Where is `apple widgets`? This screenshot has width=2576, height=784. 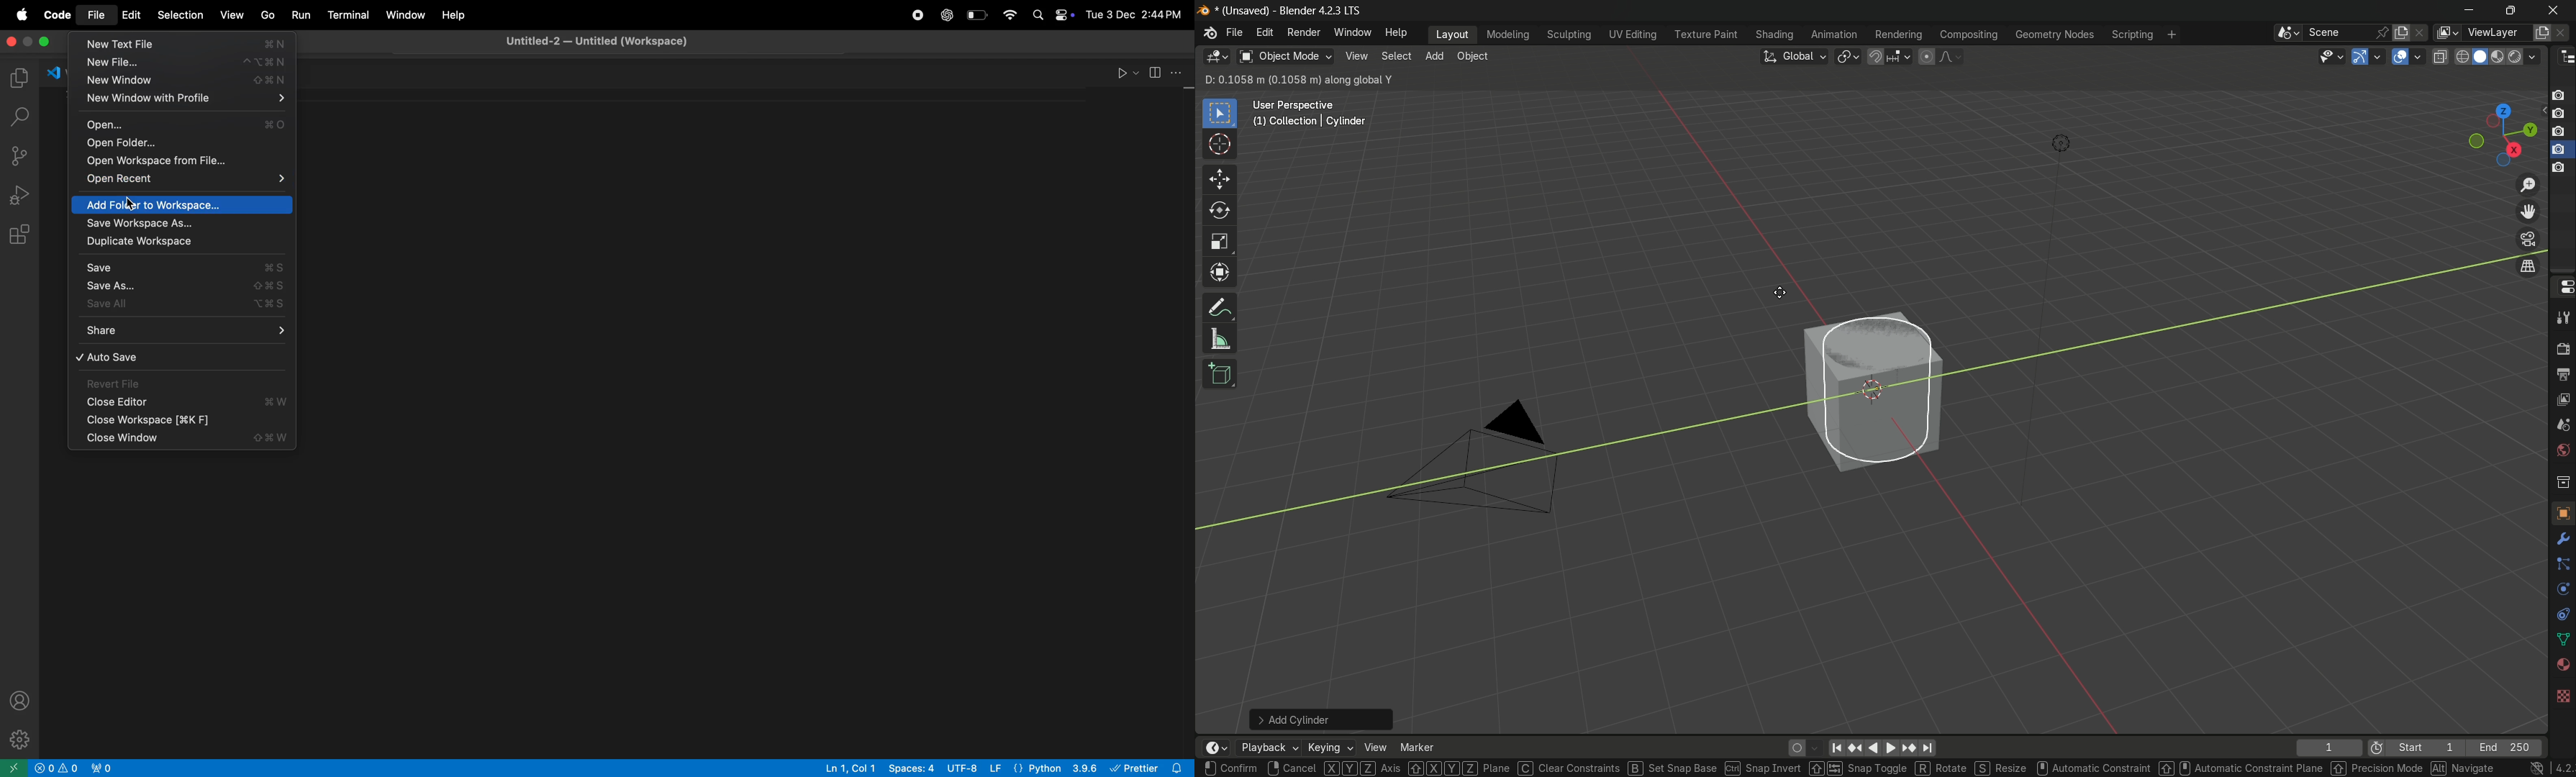 apple widgets is located at coordinates (1050, 13).